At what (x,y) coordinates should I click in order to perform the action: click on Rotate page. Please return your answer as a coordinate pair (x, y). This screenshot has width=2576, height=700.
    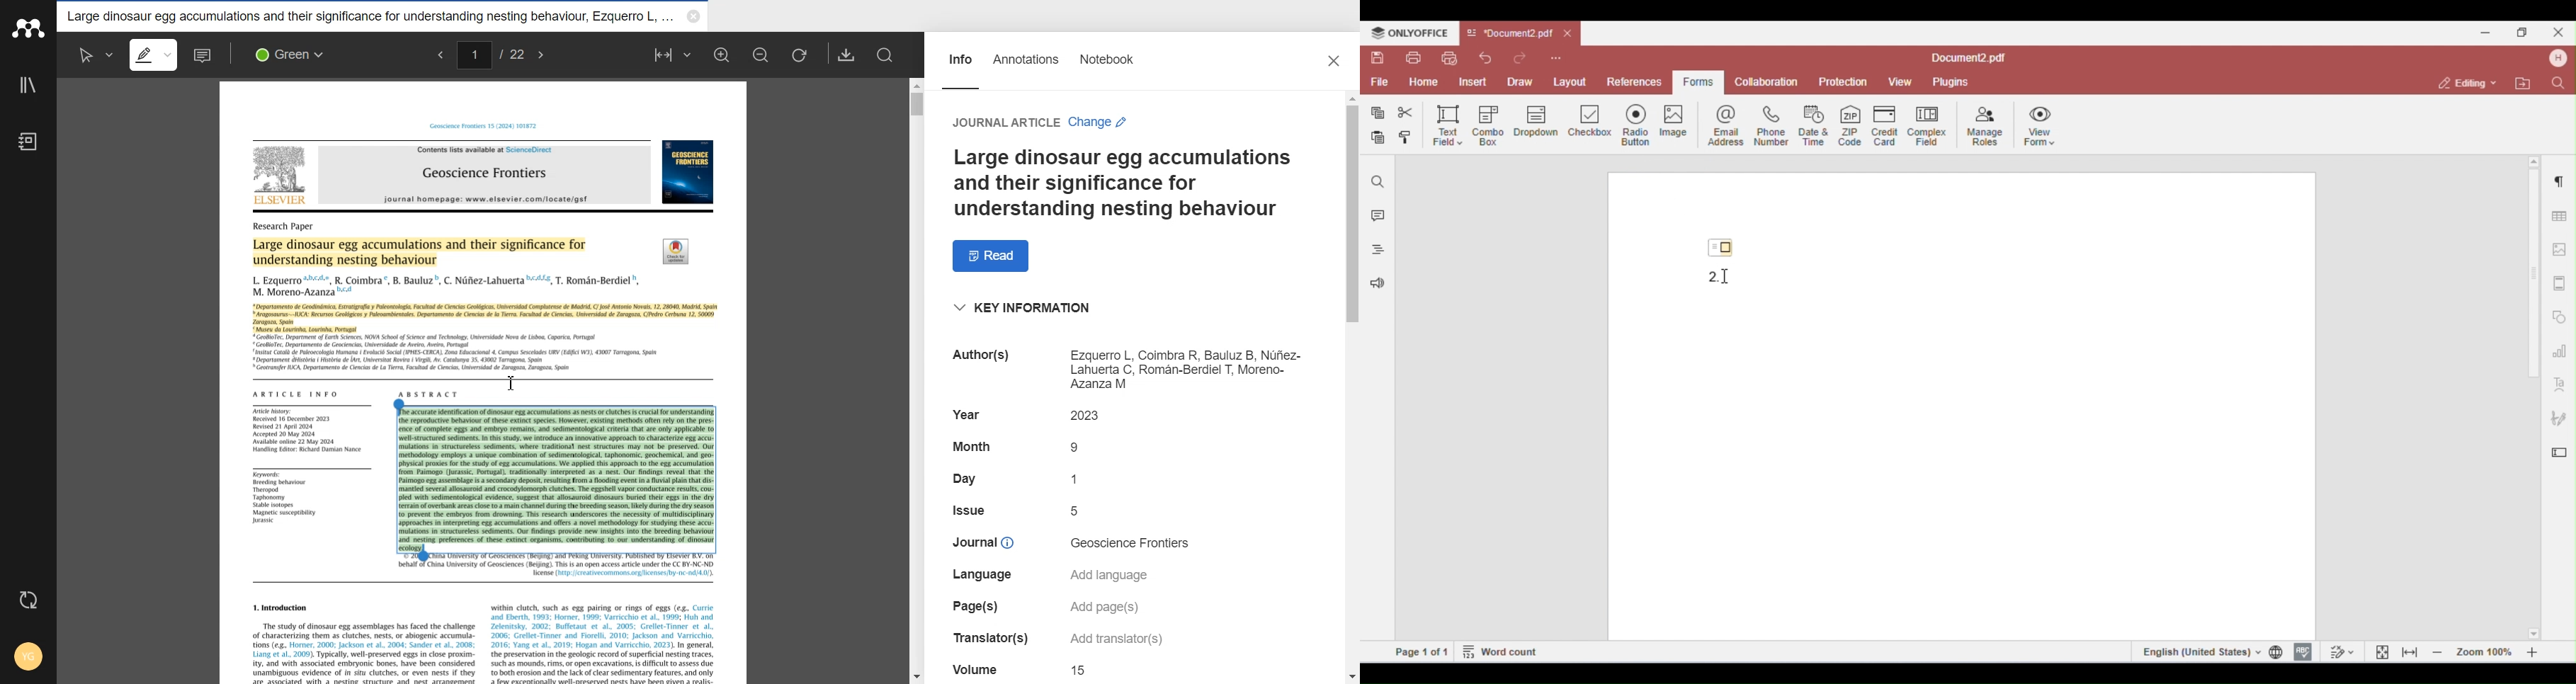
    Looking at the image, I should click on (800, 55).